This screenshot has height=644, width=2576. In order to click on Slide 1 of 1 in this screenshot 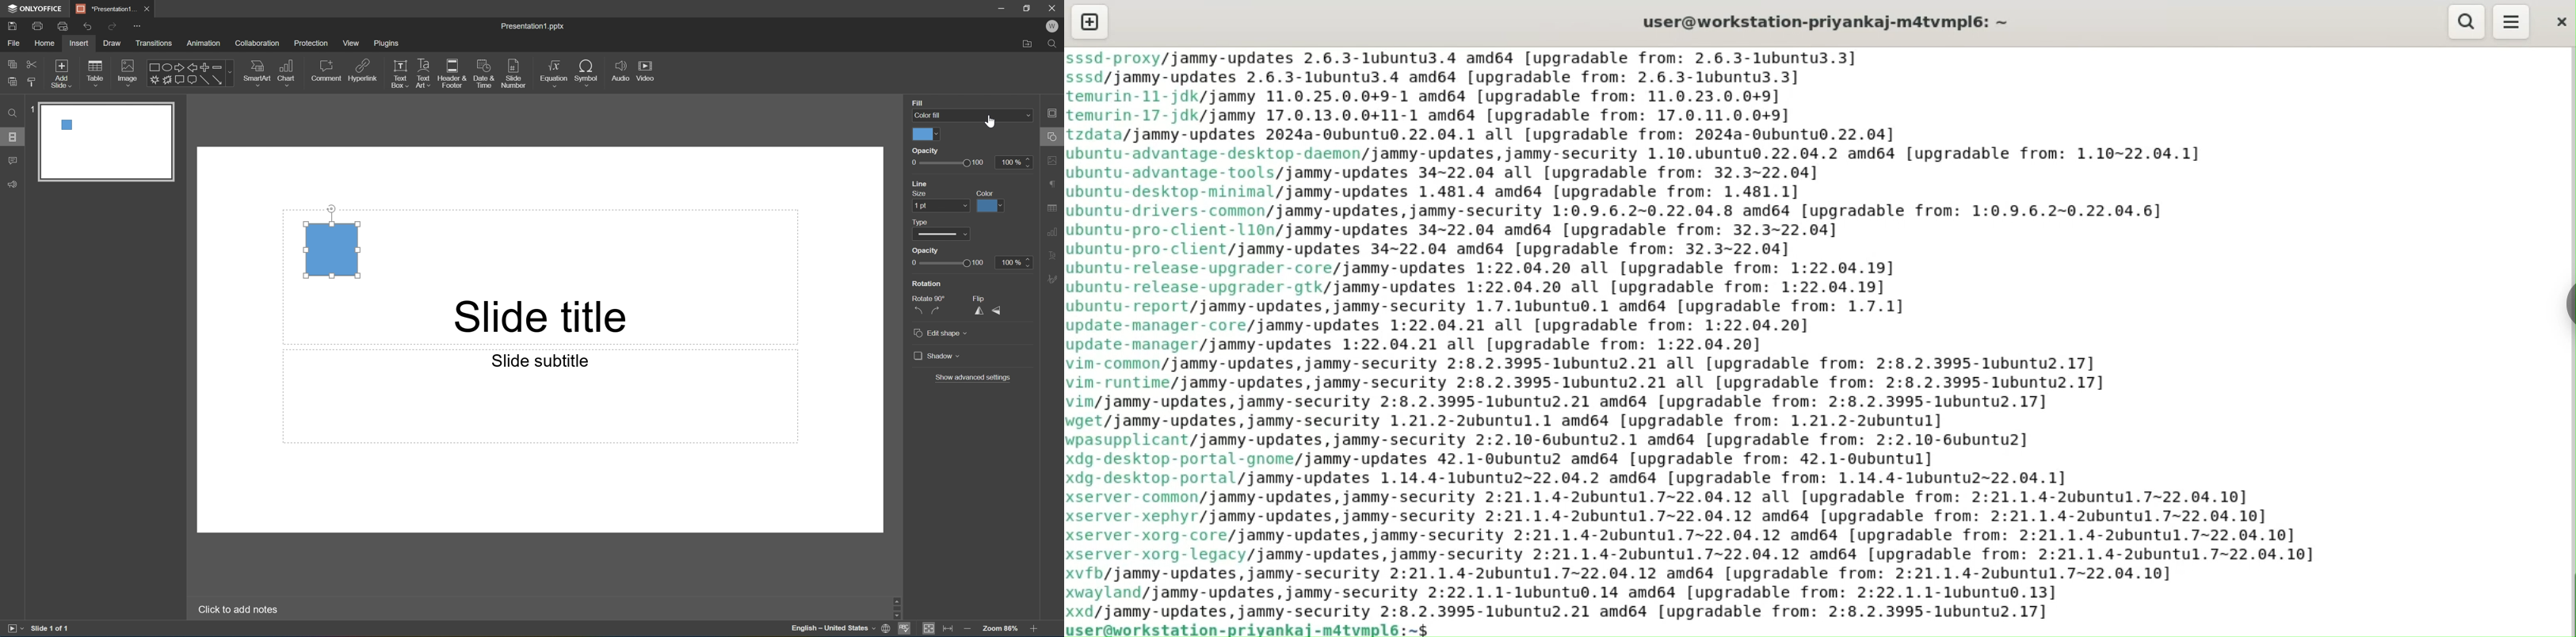, I will do `click(51, 627)`.